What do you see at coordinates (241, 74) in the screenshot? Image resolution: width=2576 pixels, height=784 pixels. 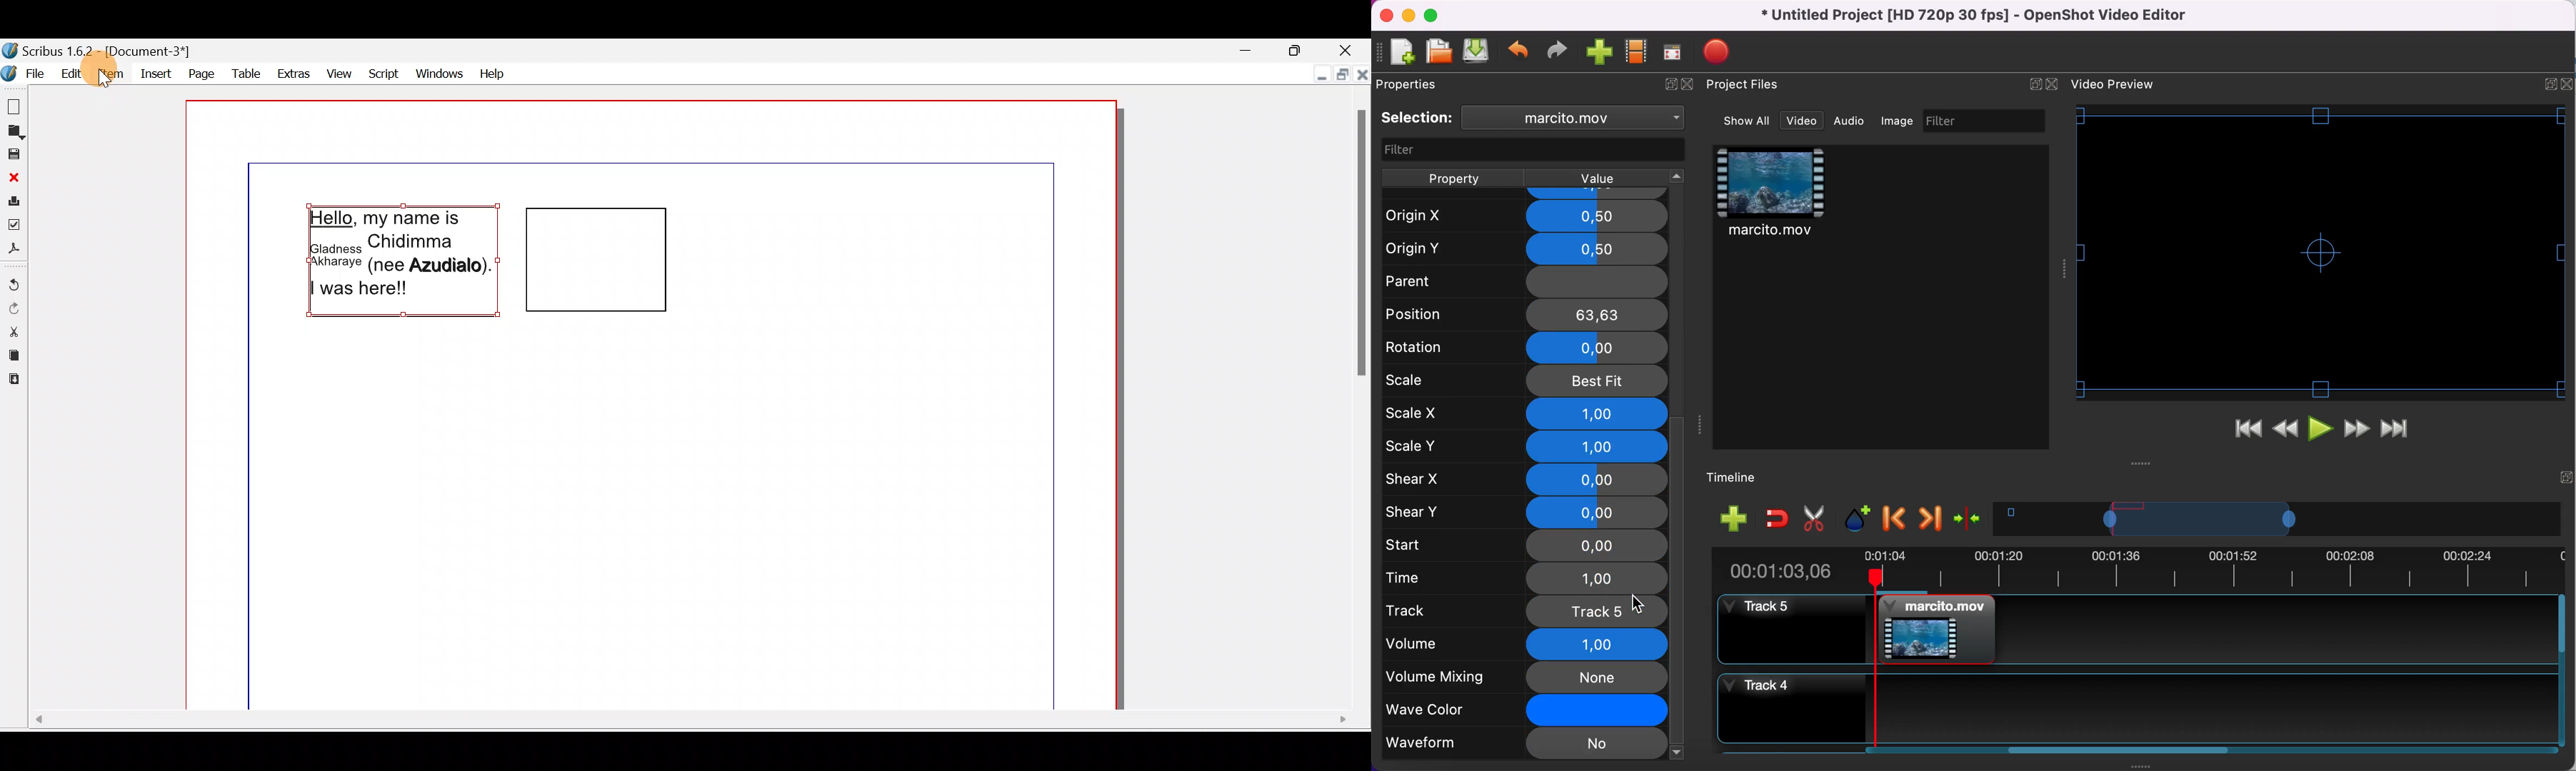 I see `Table` at bounding box center [241, 74].